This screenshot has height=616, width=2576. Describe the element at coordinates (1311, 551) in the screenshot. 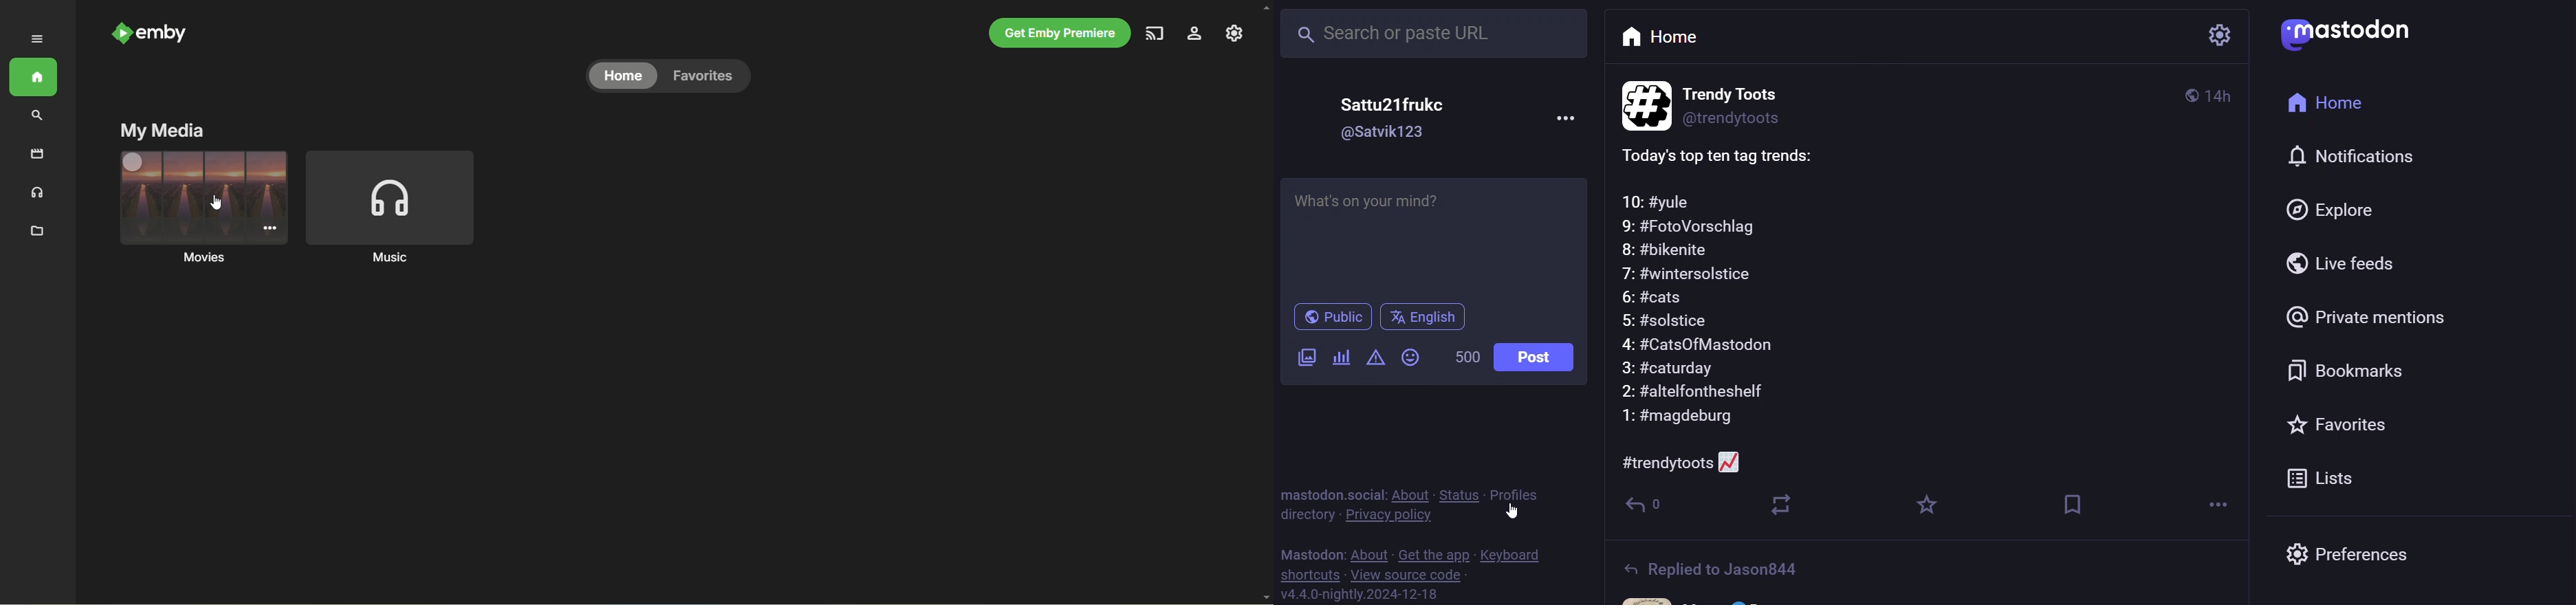

I see `mastodon` at that location.